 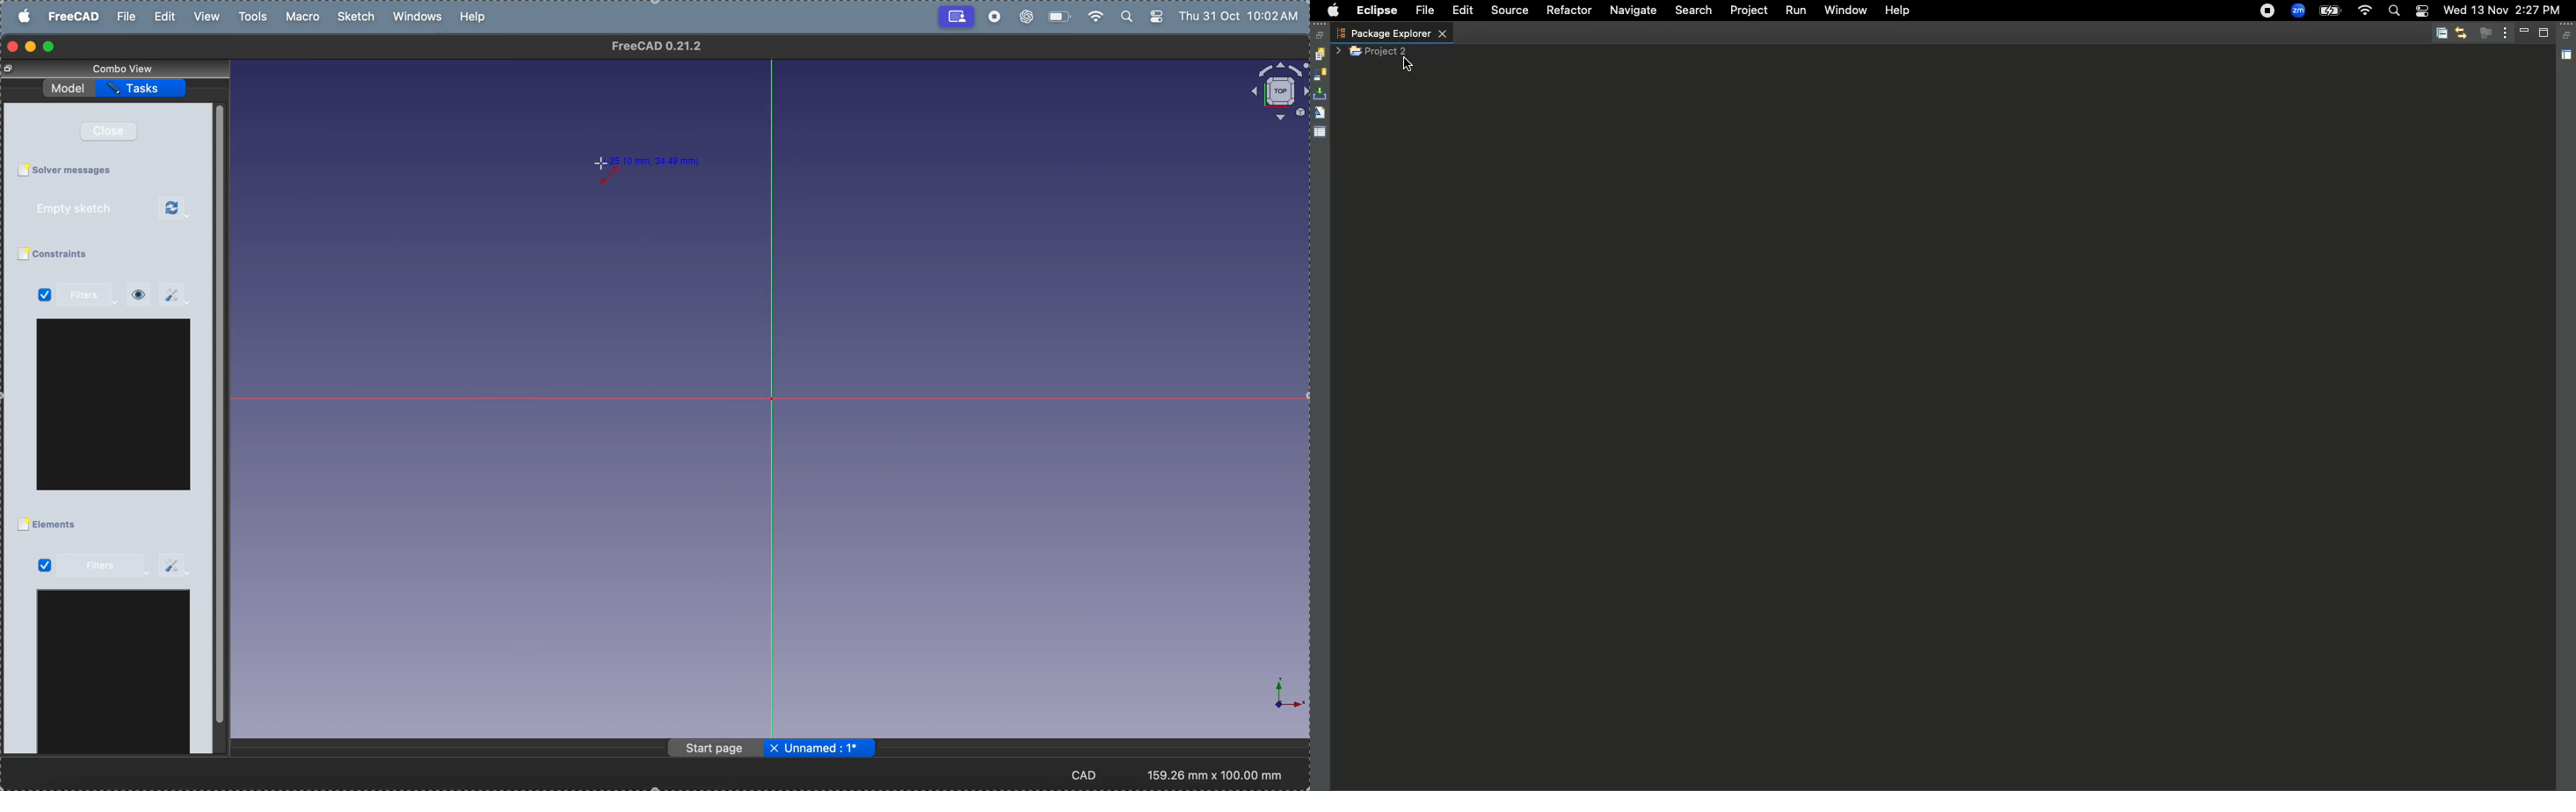 I want to click on window, so click(x=115, y=404).